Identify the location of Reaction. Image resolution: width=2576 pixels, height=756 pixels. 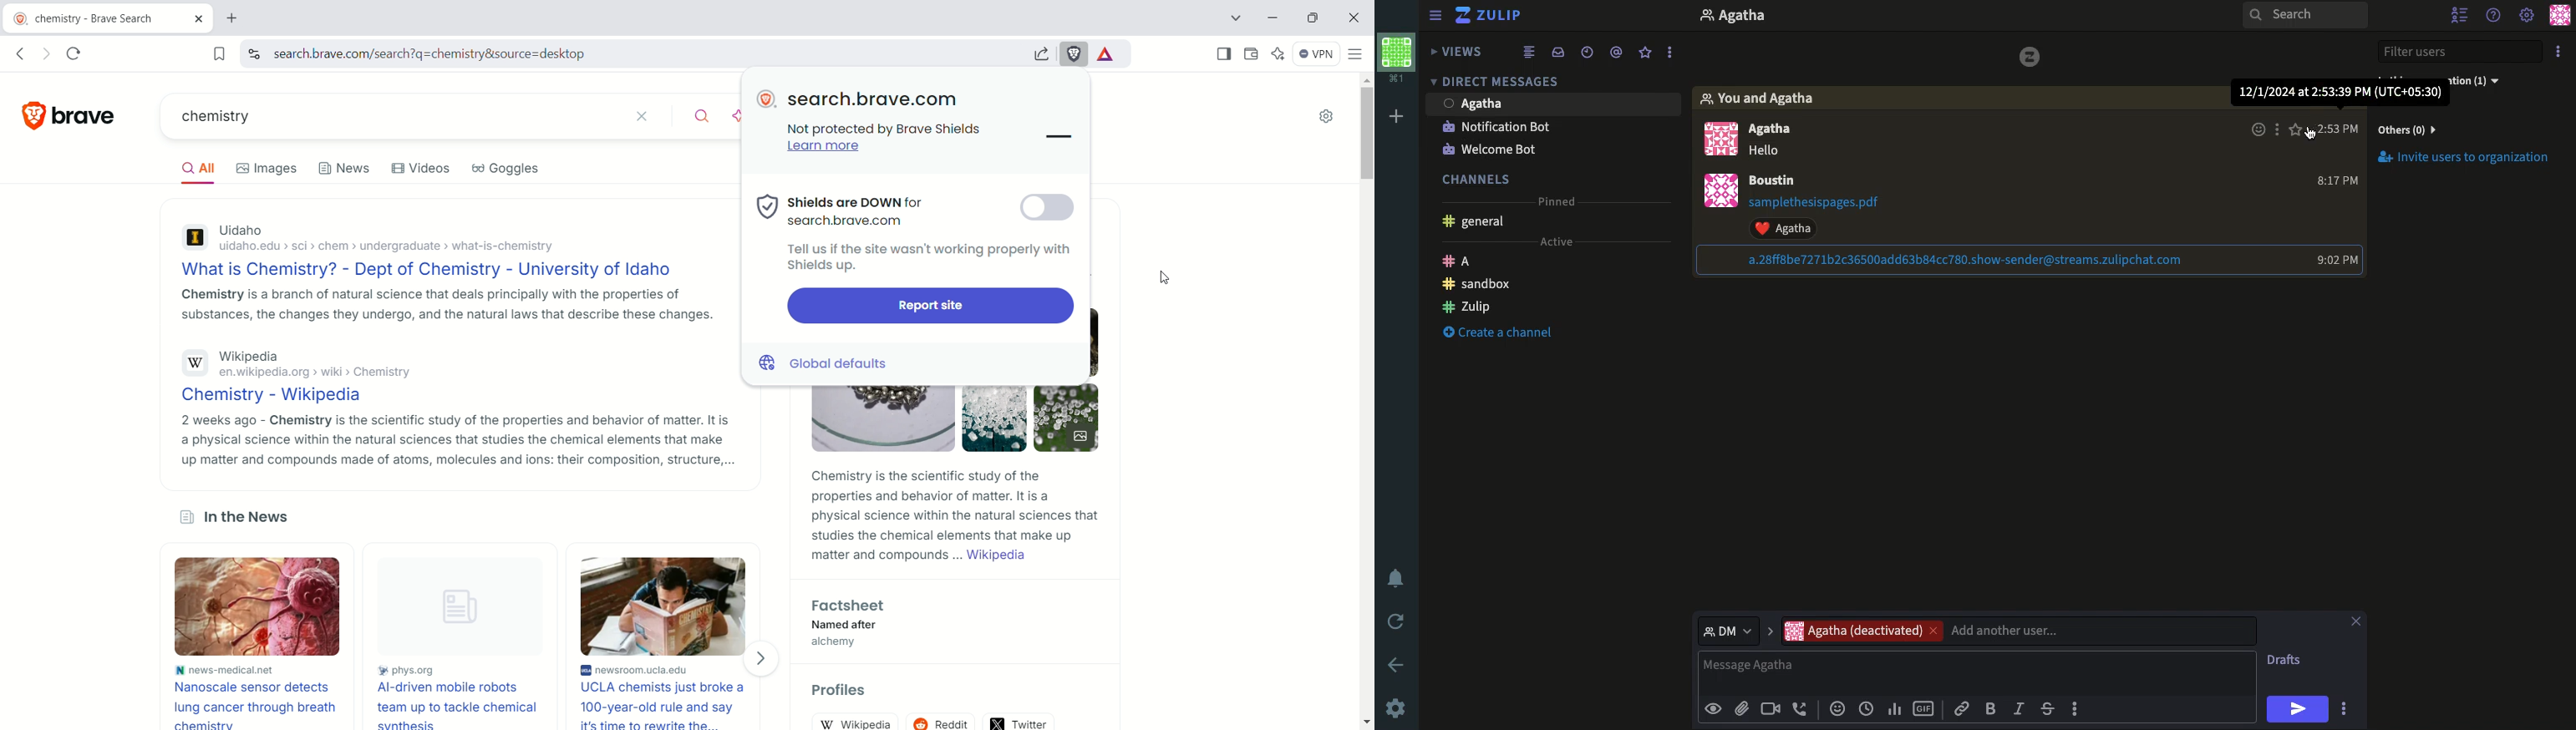
(1782, 229).